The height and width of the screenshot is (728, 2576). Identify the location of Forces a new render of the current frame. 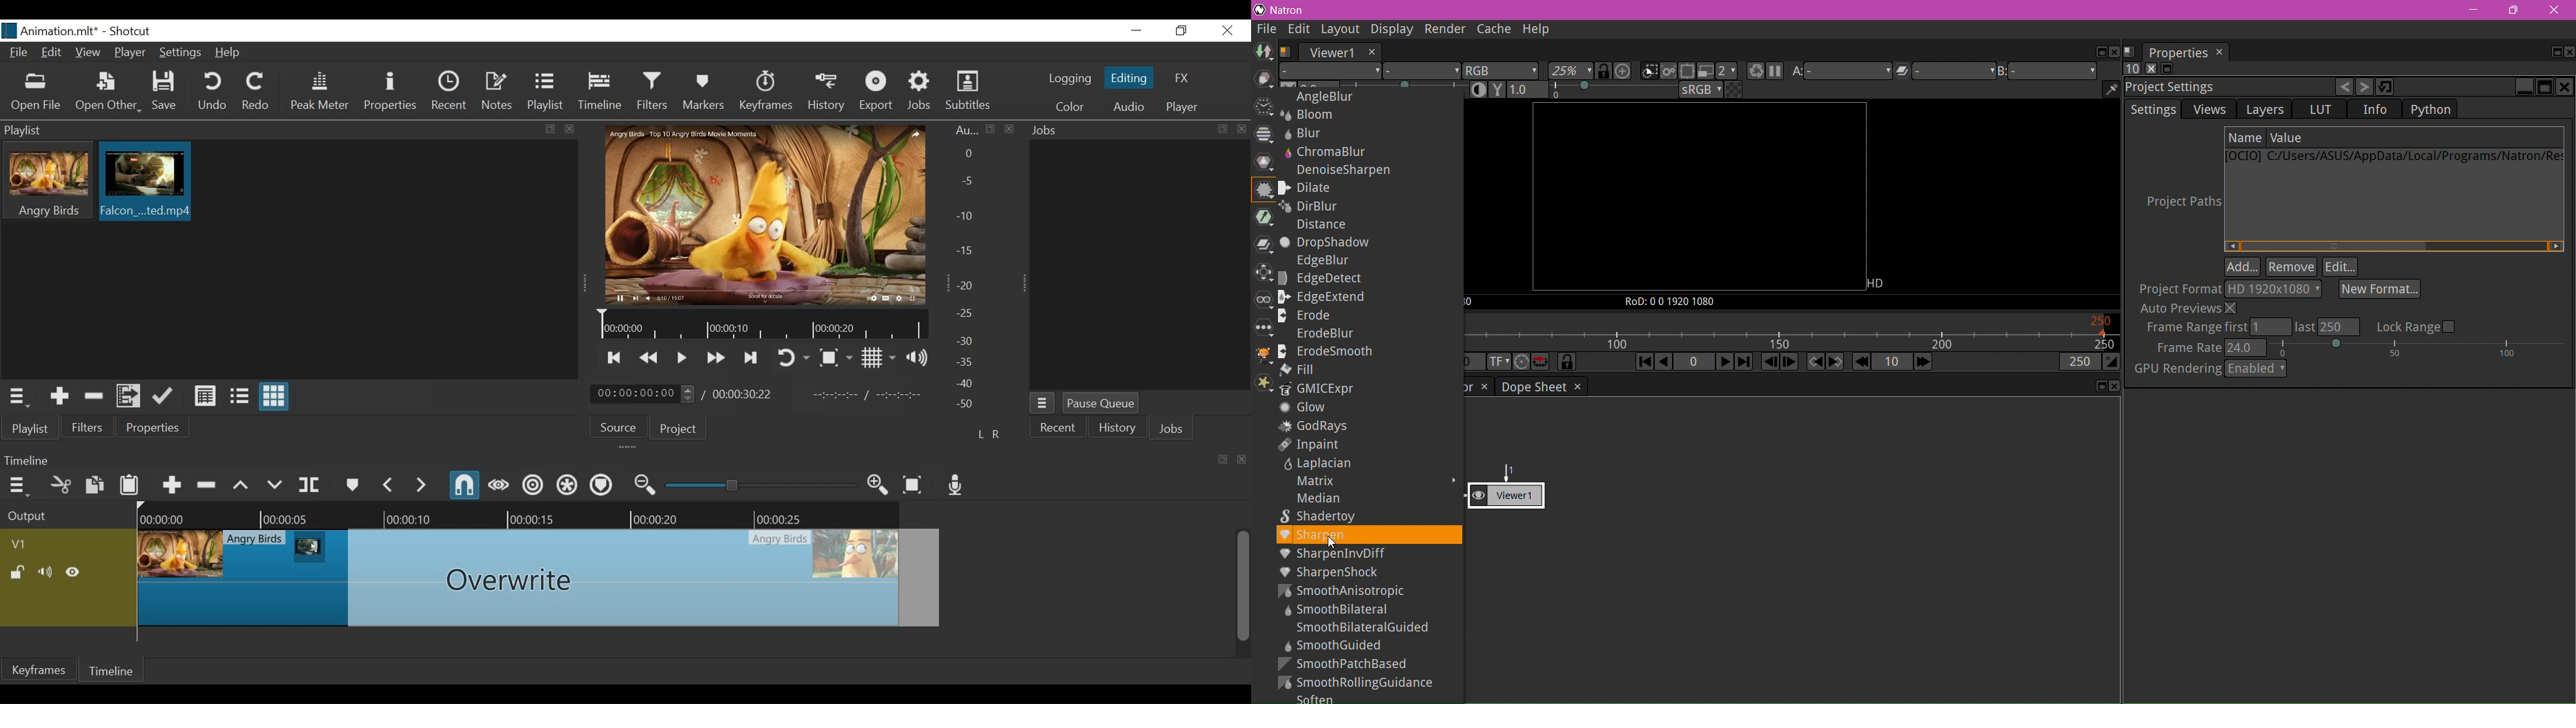
(1753, 72).